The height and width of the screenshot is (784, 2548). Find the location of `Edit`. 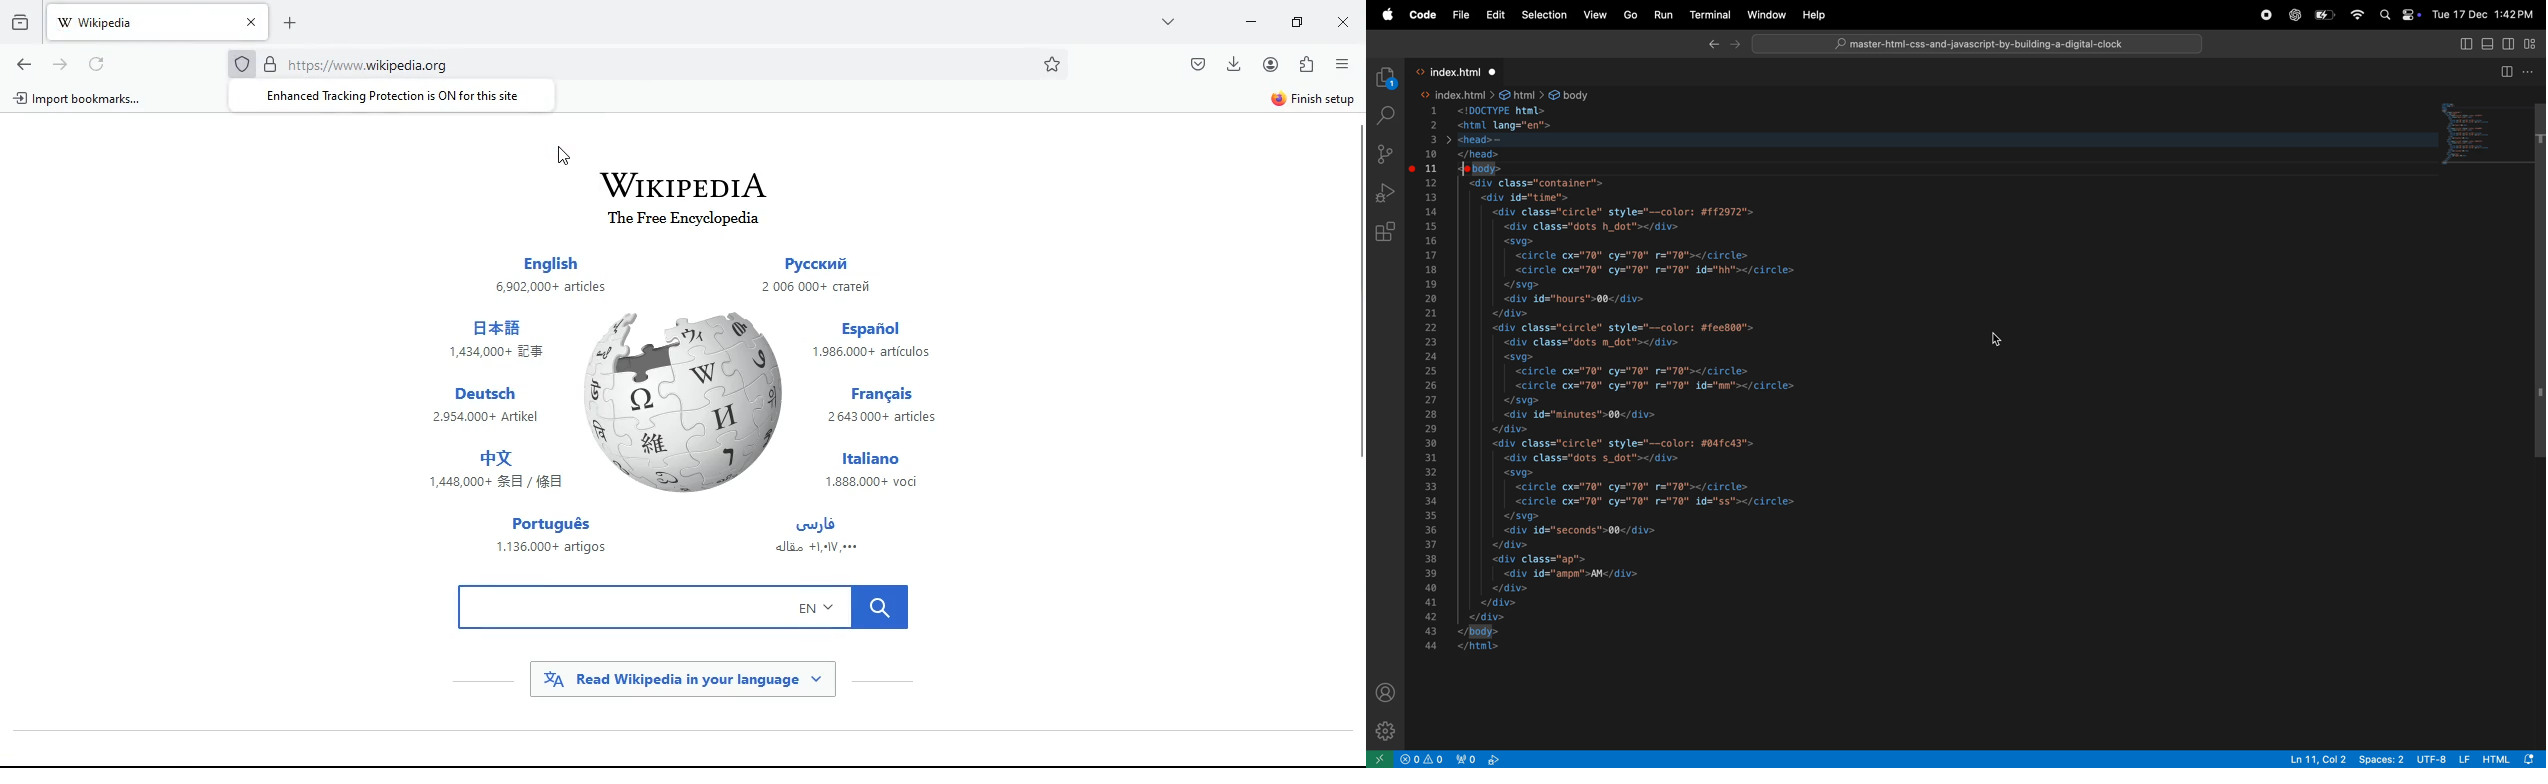

Edit is located at coordinates (1496, 15).